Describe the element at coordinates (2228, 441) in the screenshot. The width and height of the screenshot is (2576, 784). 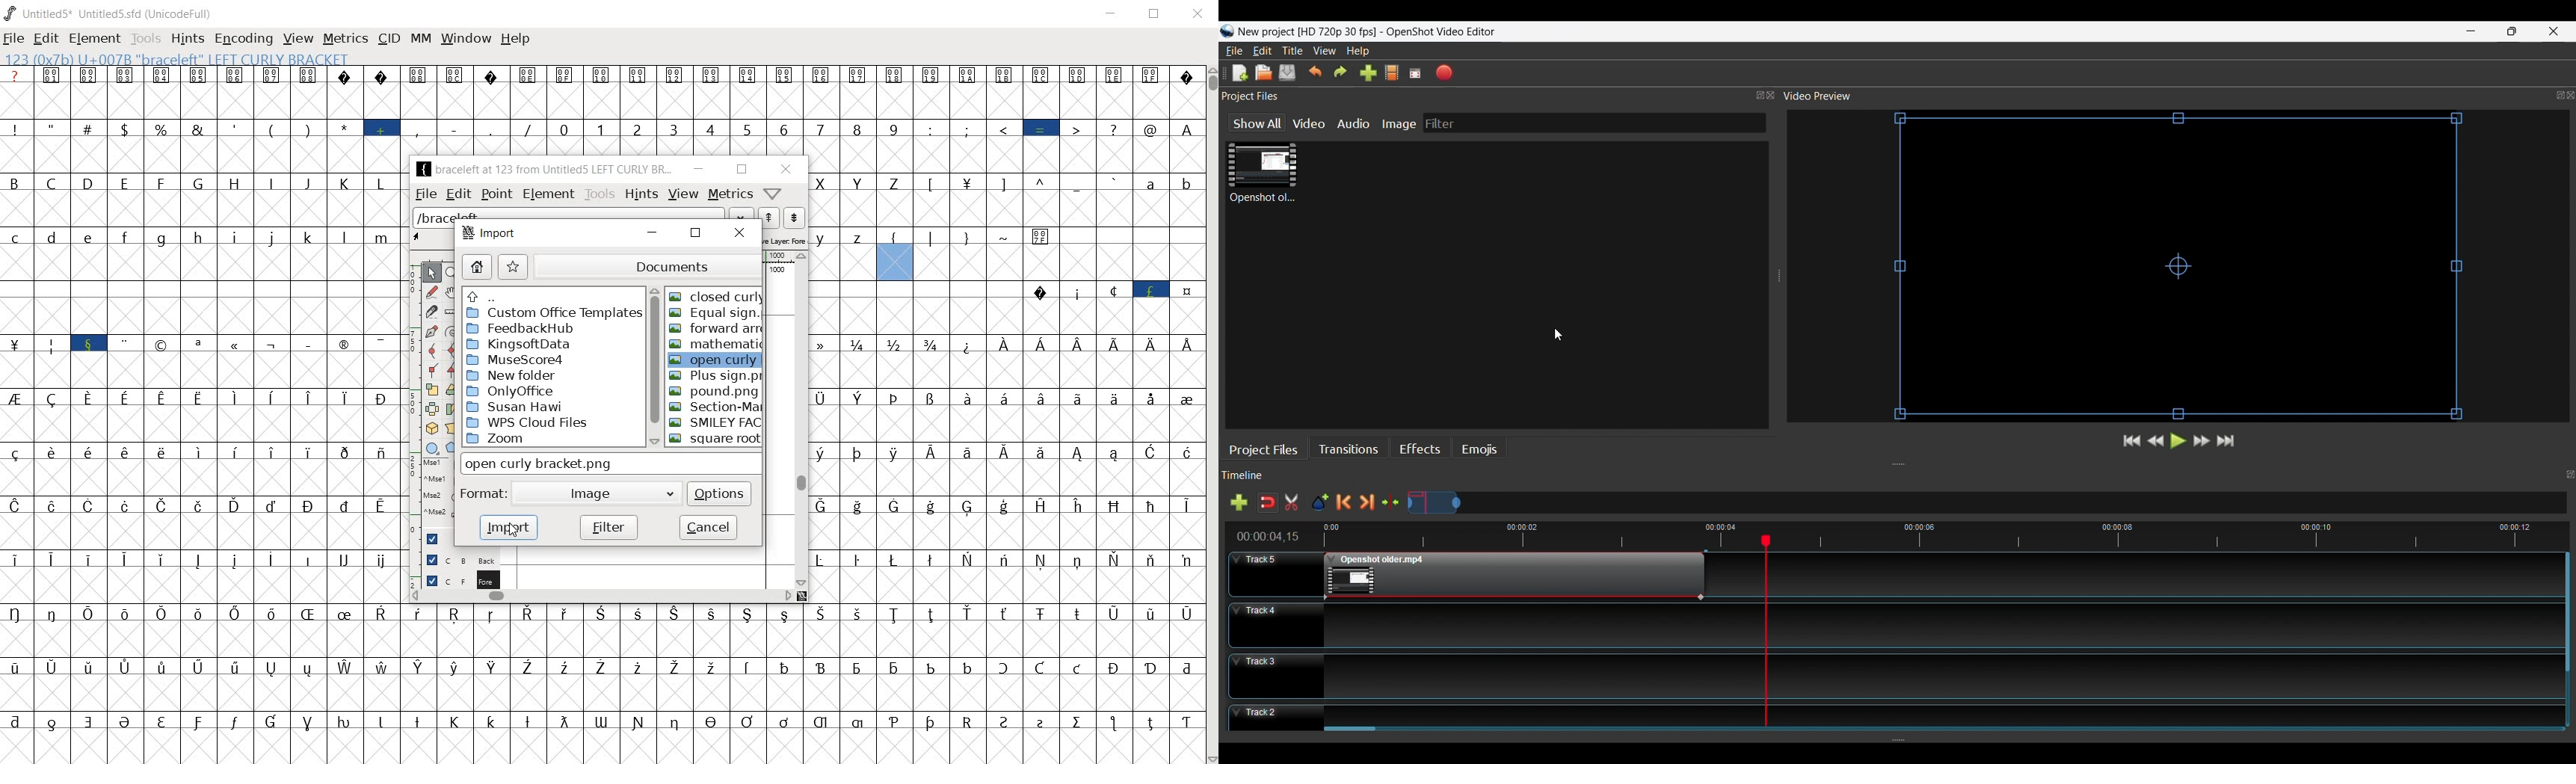
I see `Jump to End` at that location.